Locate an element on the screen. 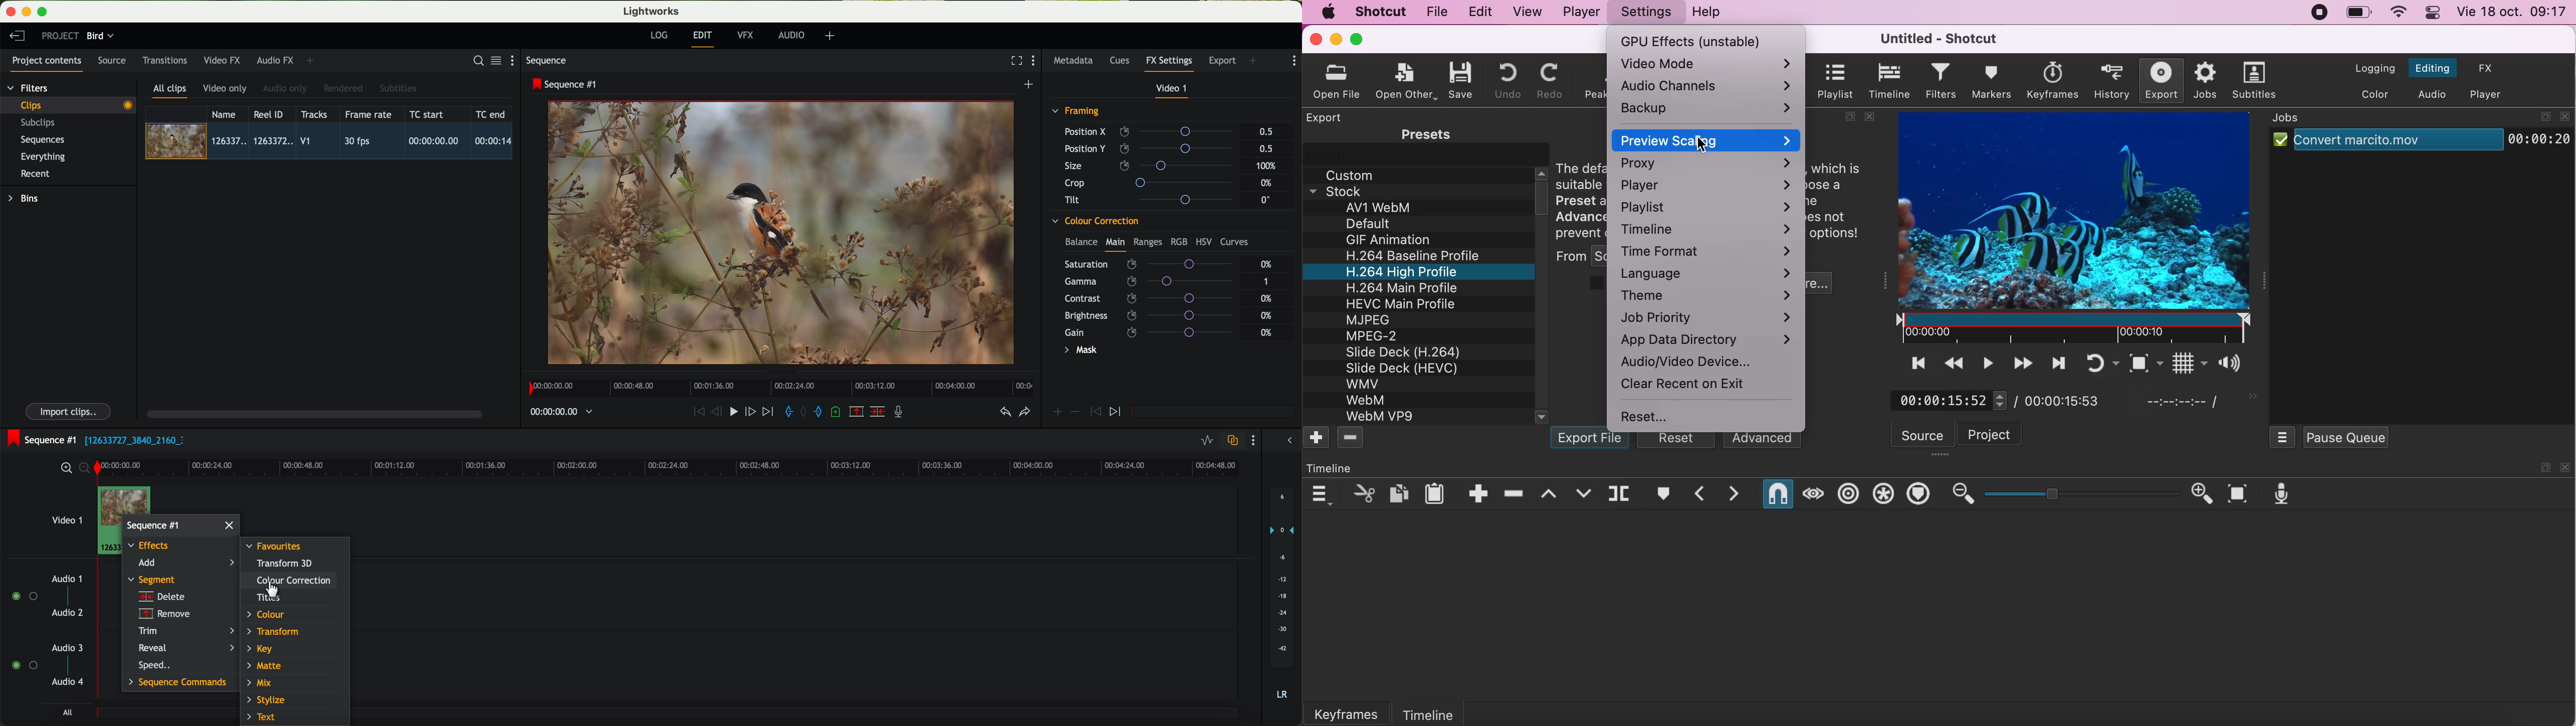 The image size is (2576, 728). export is located at coordinates (1223, 62).